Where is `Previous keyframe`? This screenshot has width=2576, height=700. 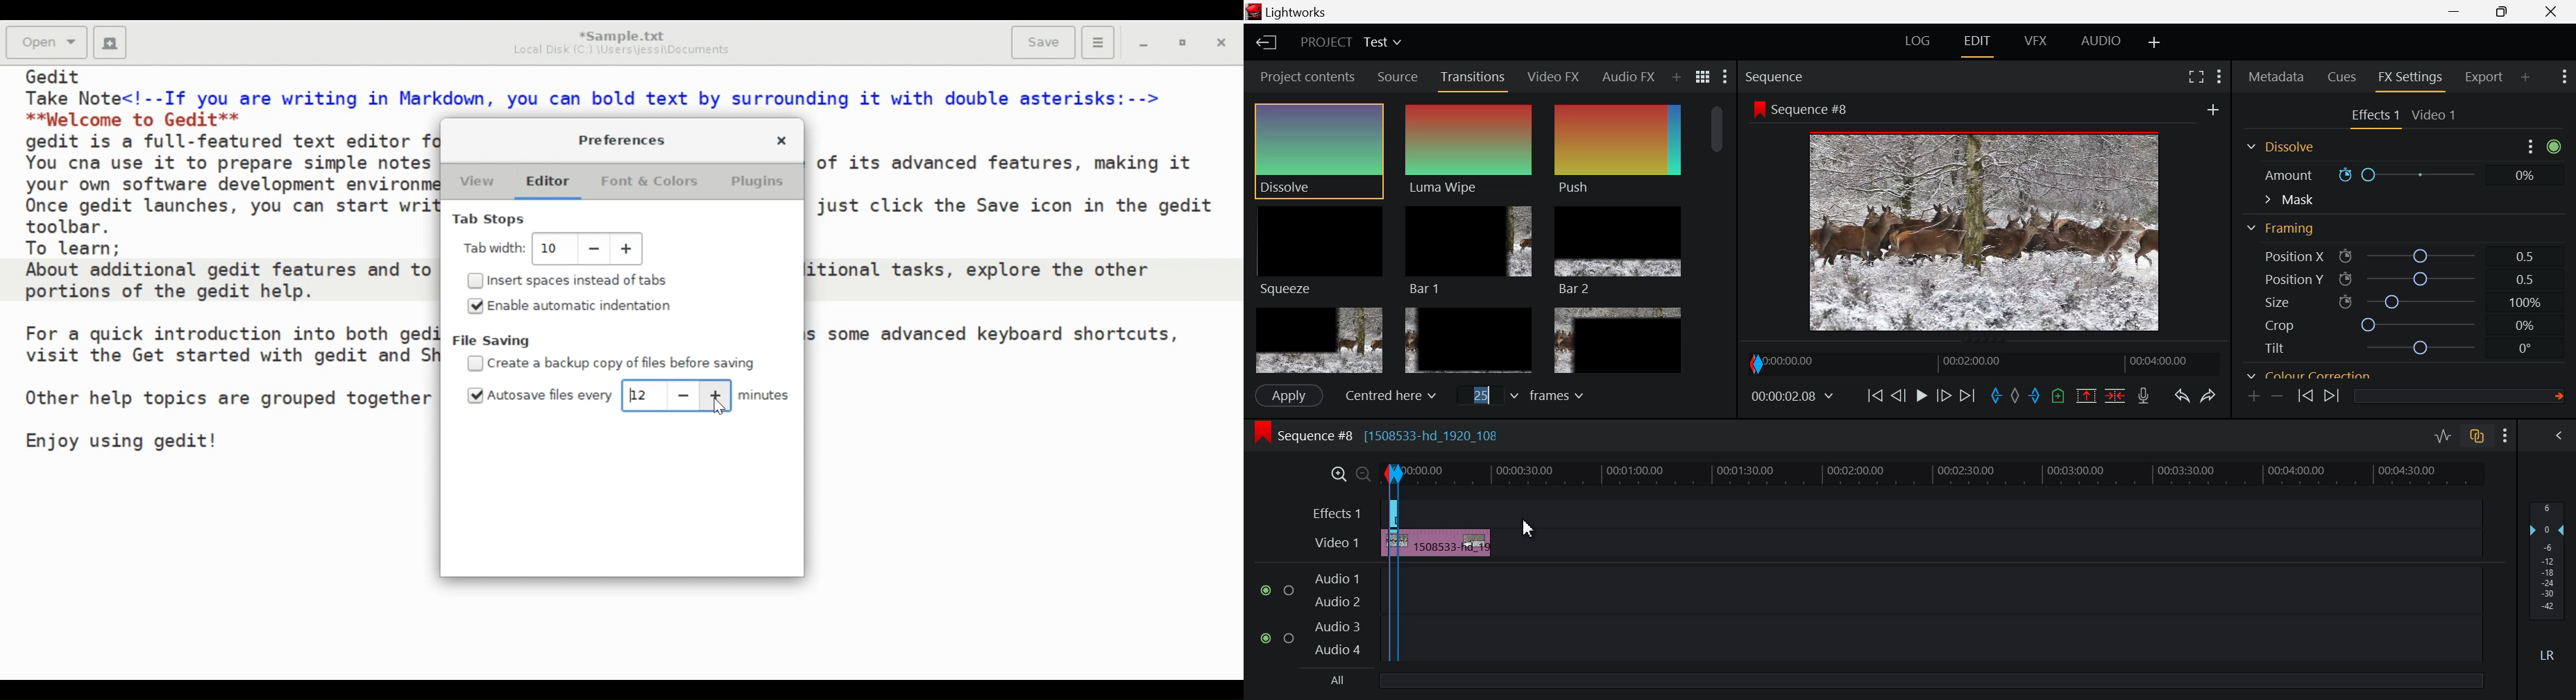
Previous keyframe is located at coordinates (2307, 397).